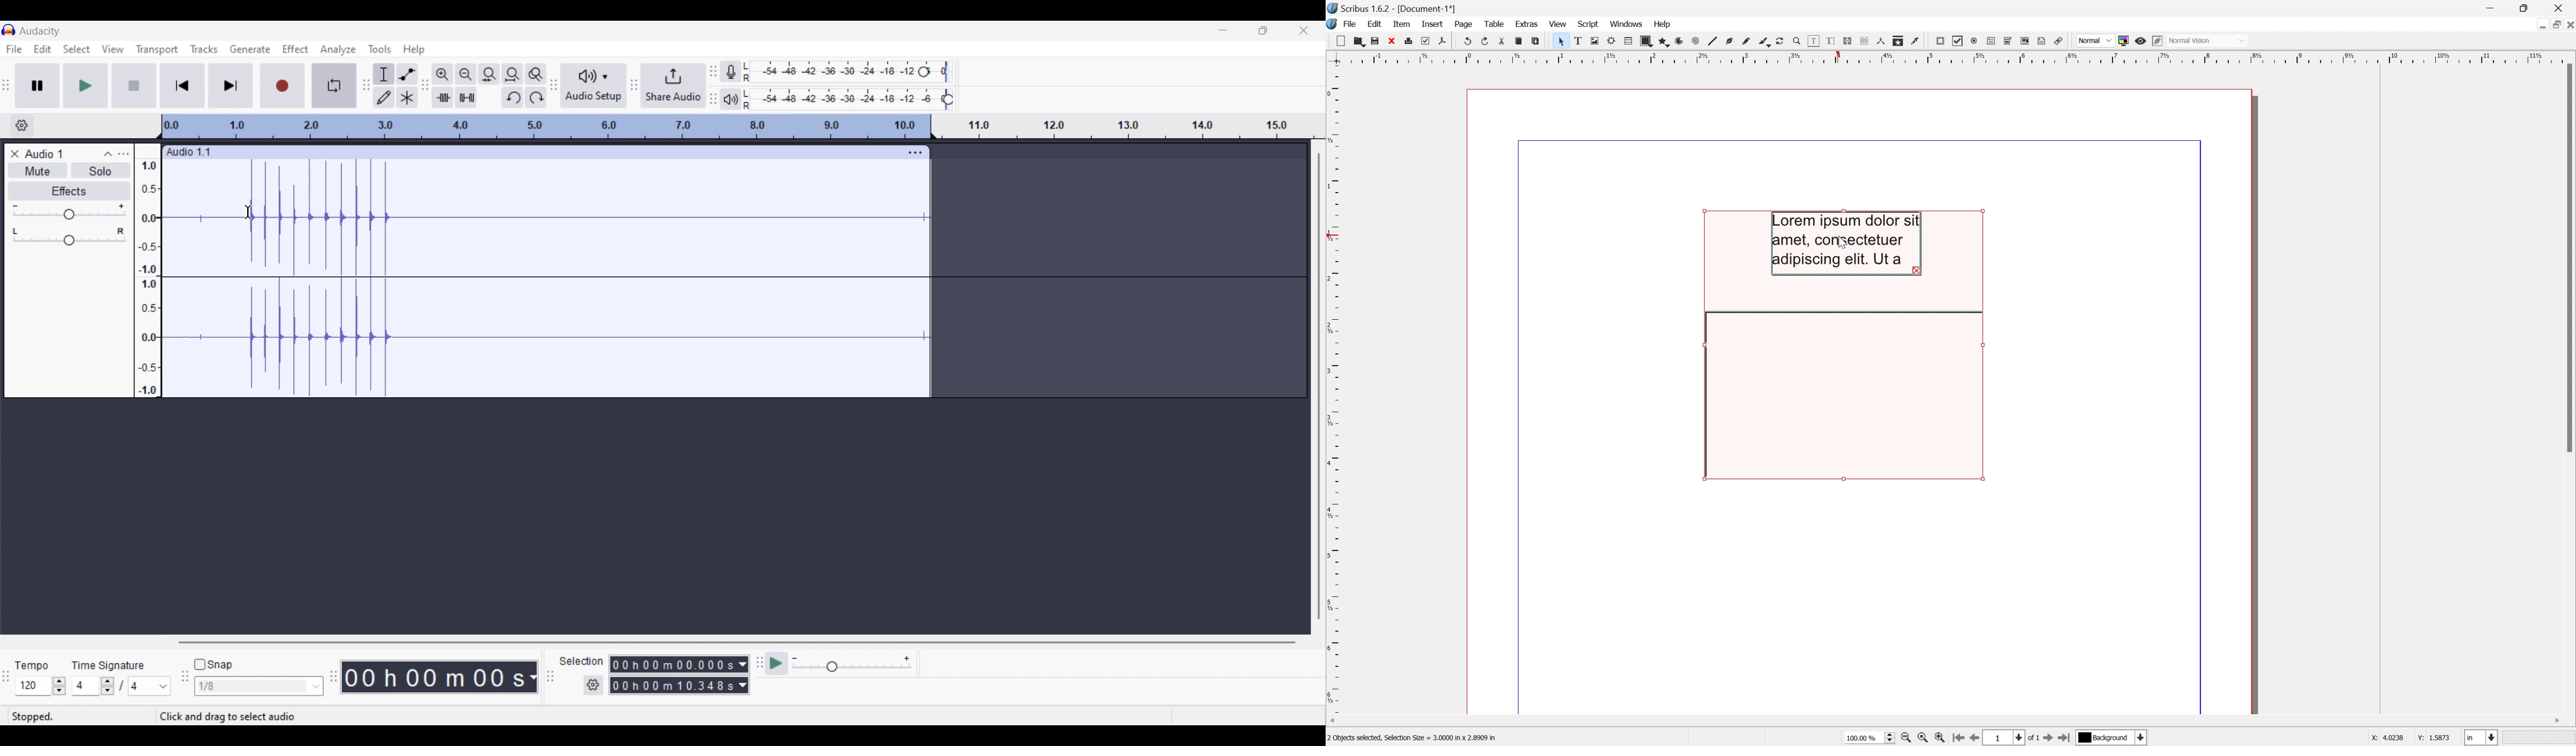 The height and width of the screenshot is (756, 2576). Describe the element at coordinates (2434, 739) in the screenshot. I see `y: 1.5873` at that location.